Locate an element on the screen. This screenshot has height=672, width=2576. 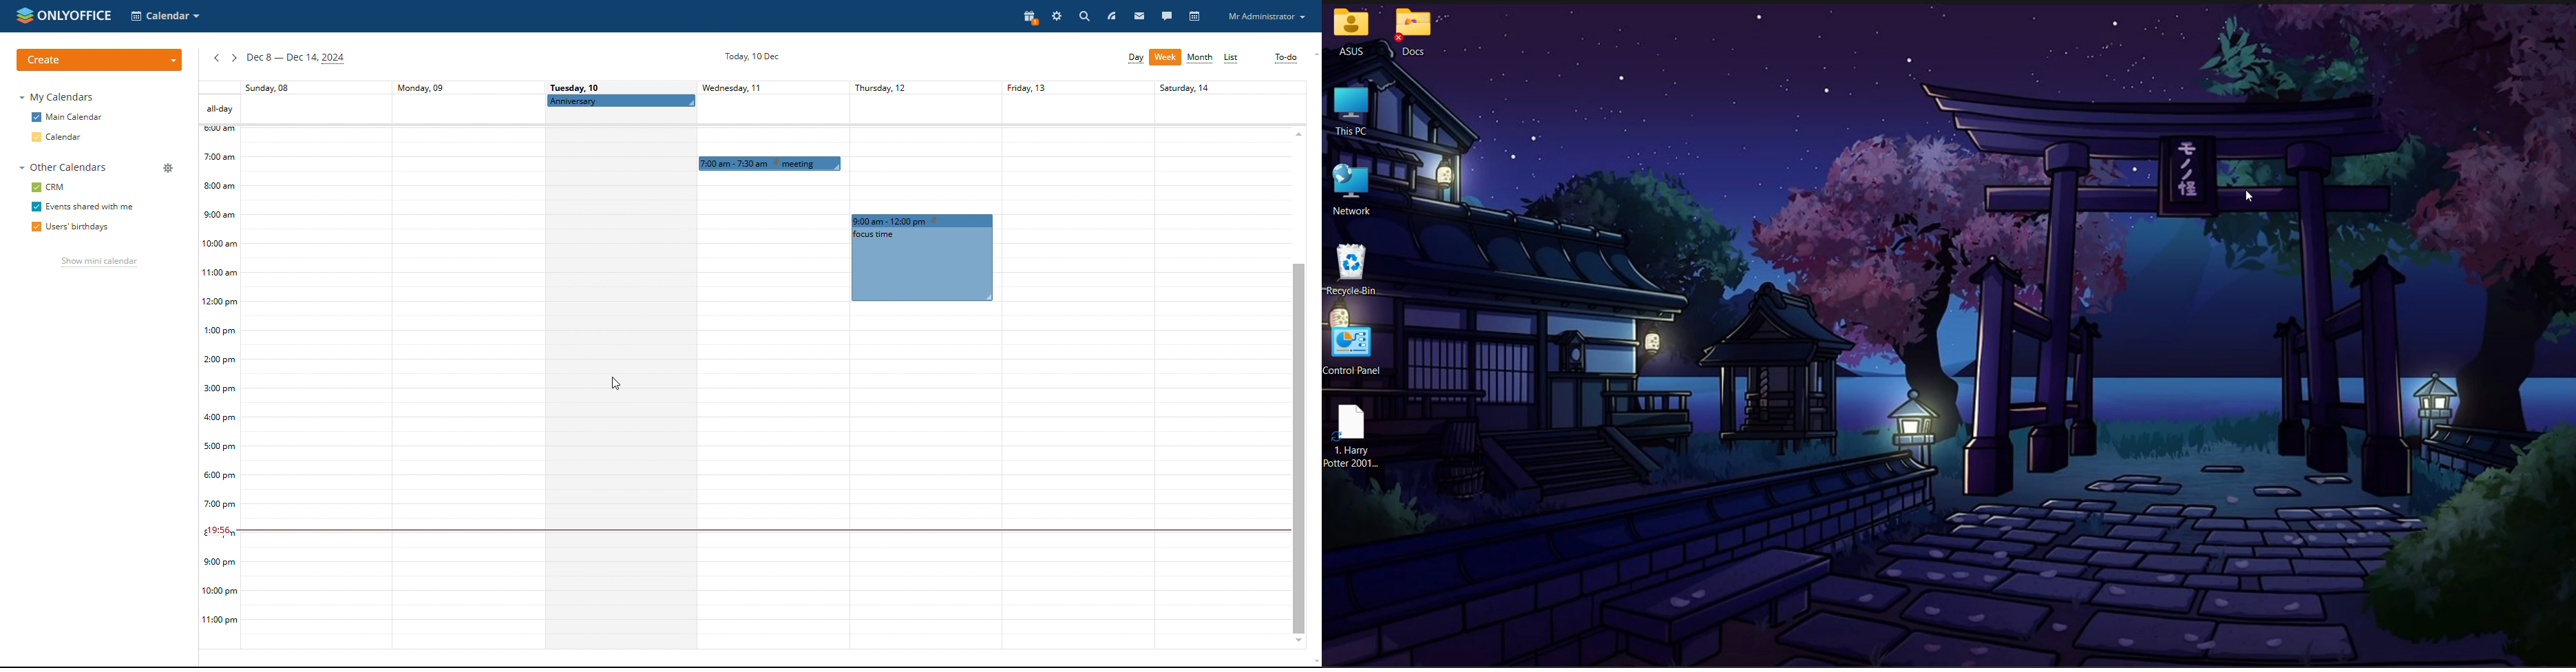
create is located at coordinates (99, 60).